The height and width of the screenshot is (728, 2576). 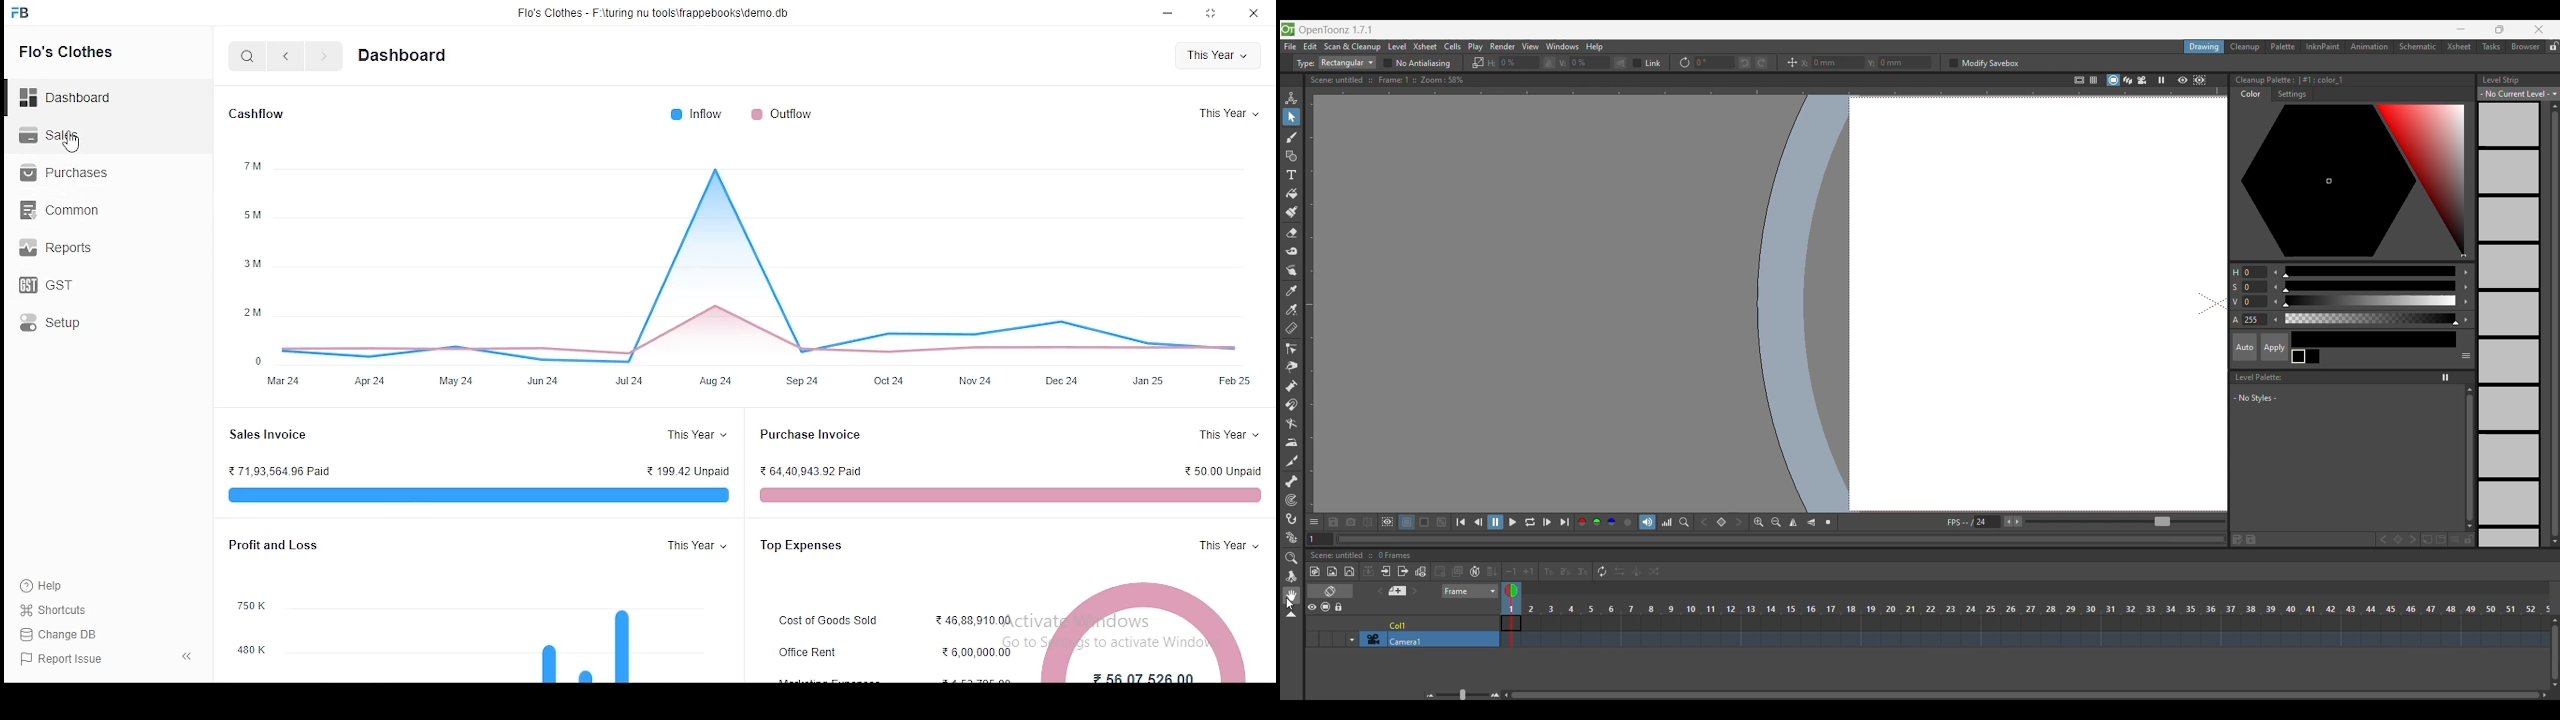 I want to click on mar 24, so click(x=282, y=380).